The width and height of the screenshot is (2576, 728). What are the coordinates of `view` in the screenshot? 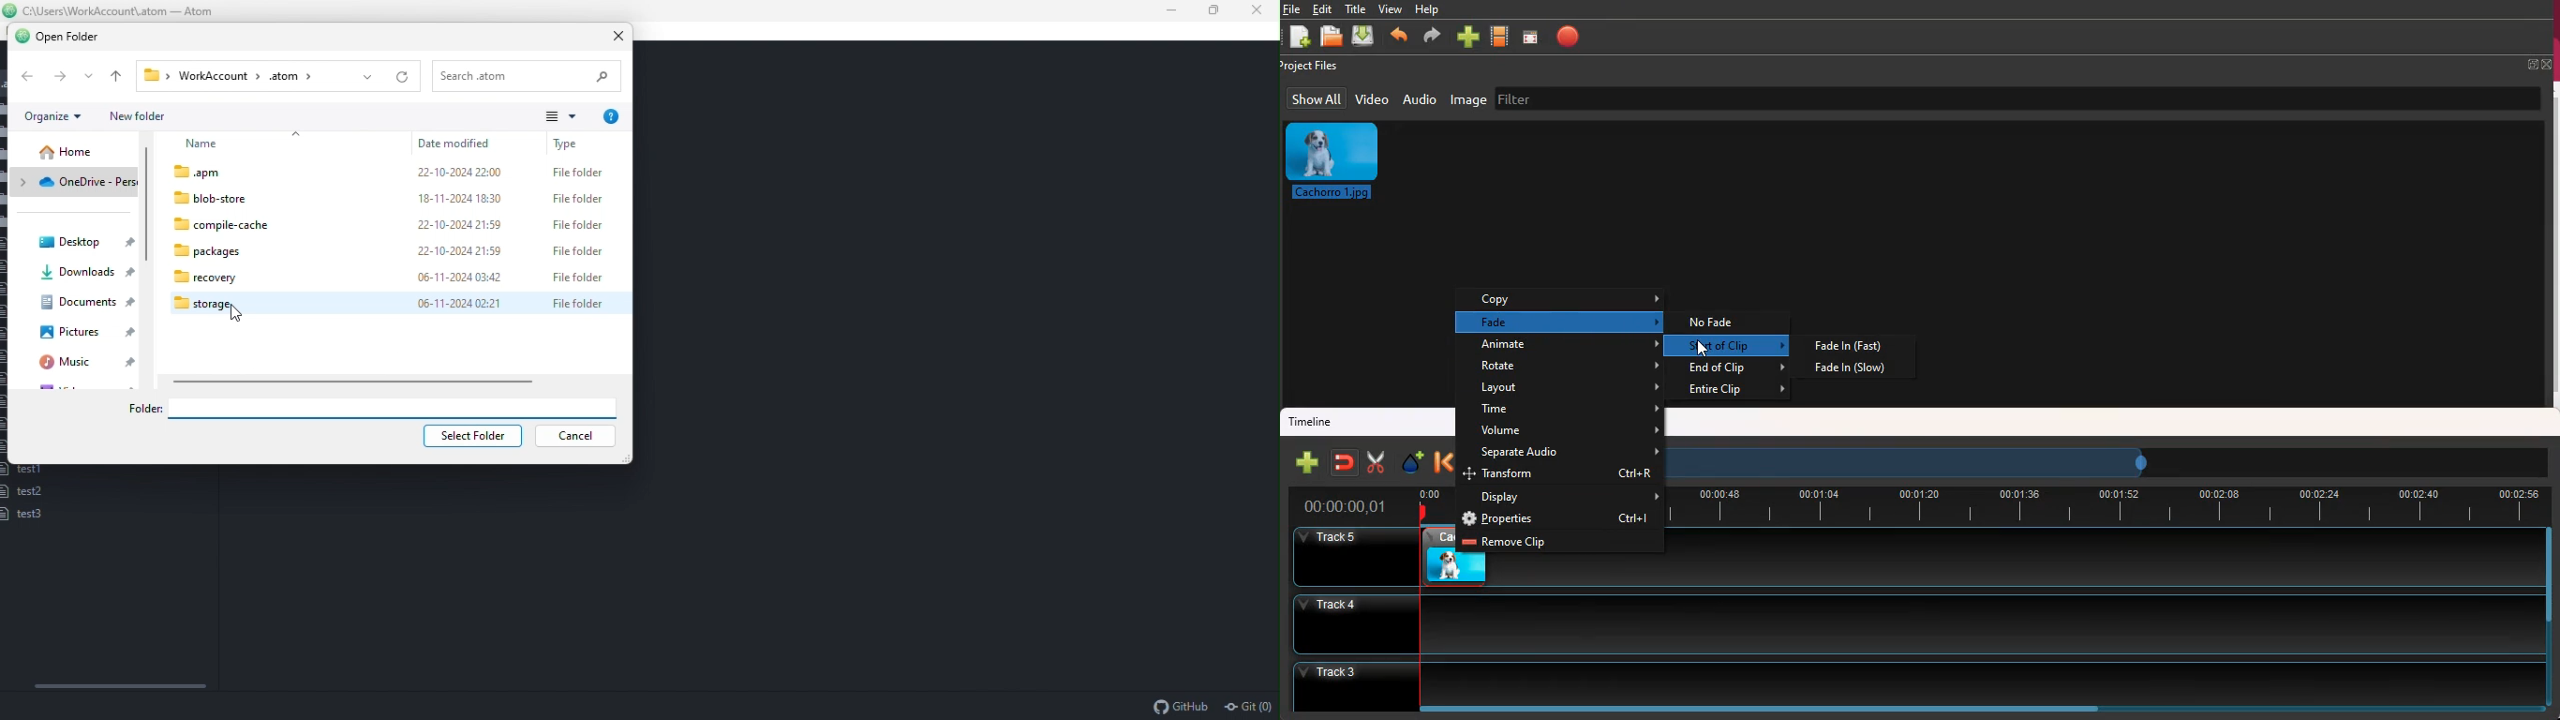 It's located at (1392, 9).